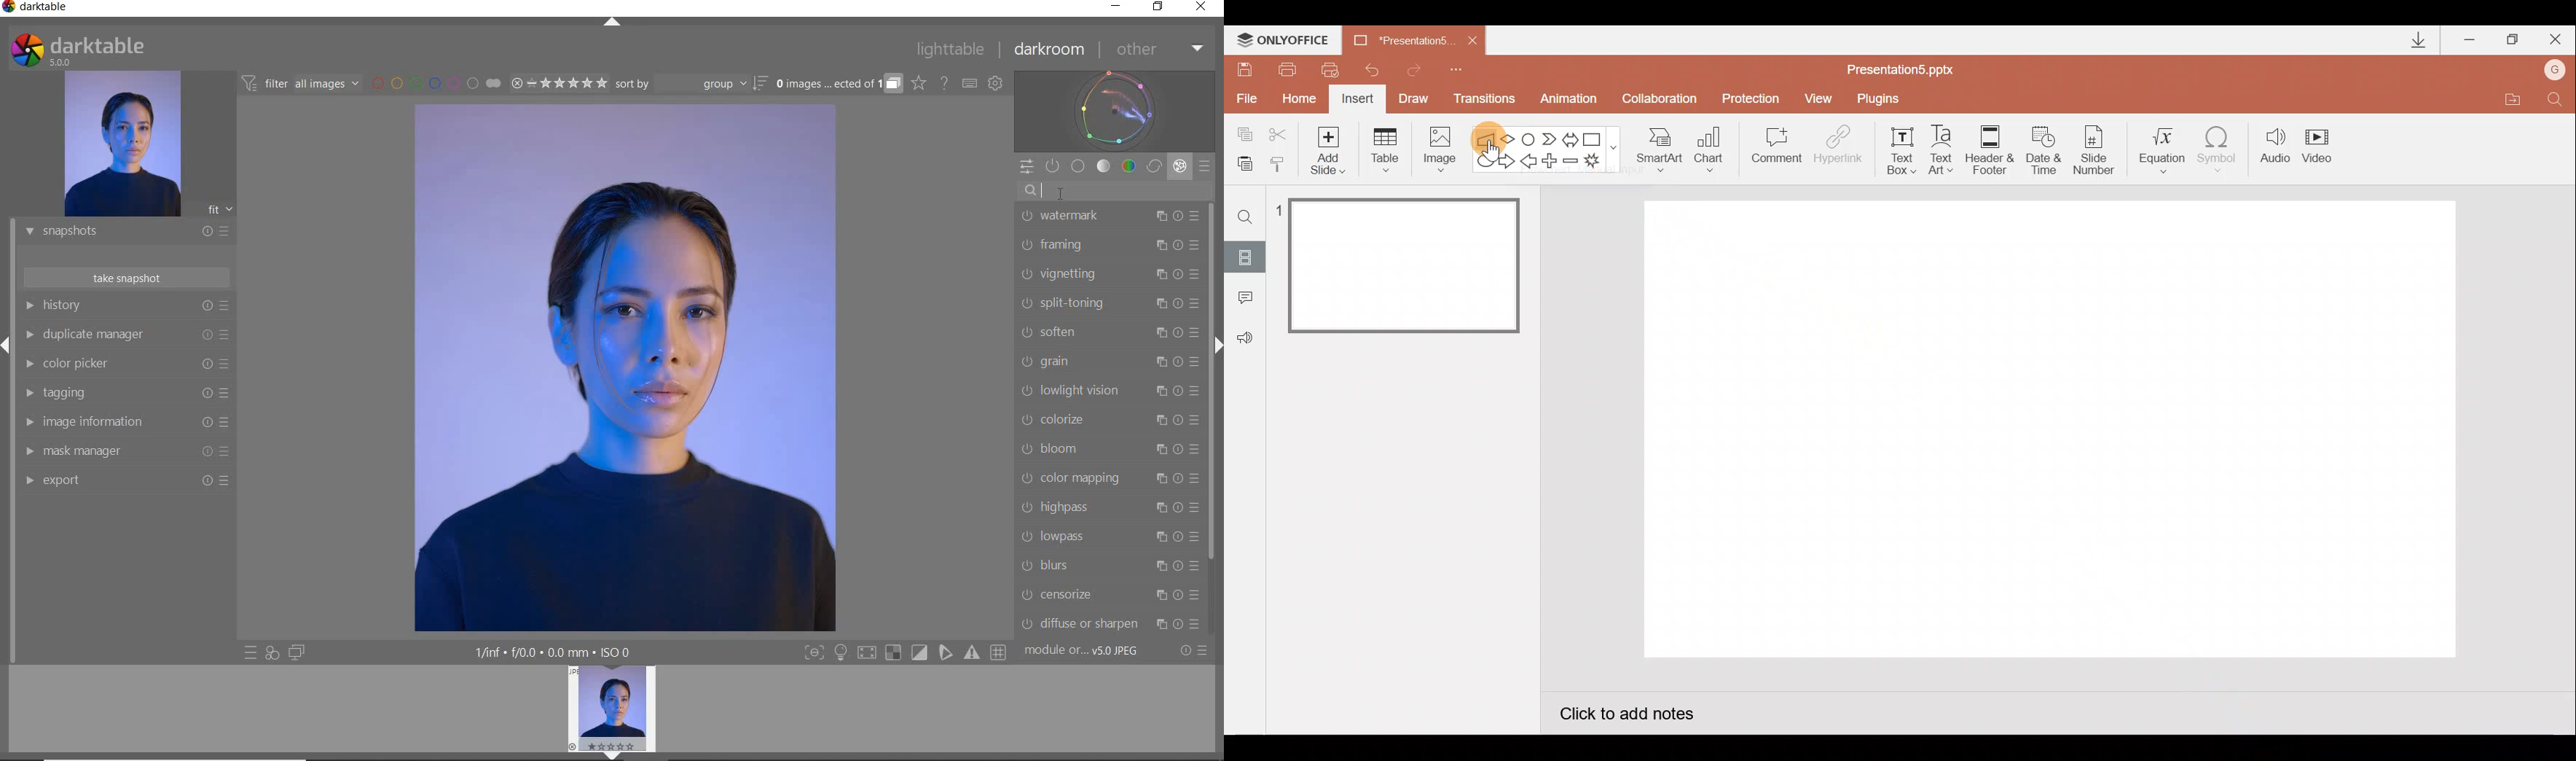  What do you see at coordinates (1625, 716) in the screenshot?
I see `Click to add notes` at bounding box center [1625, 716].